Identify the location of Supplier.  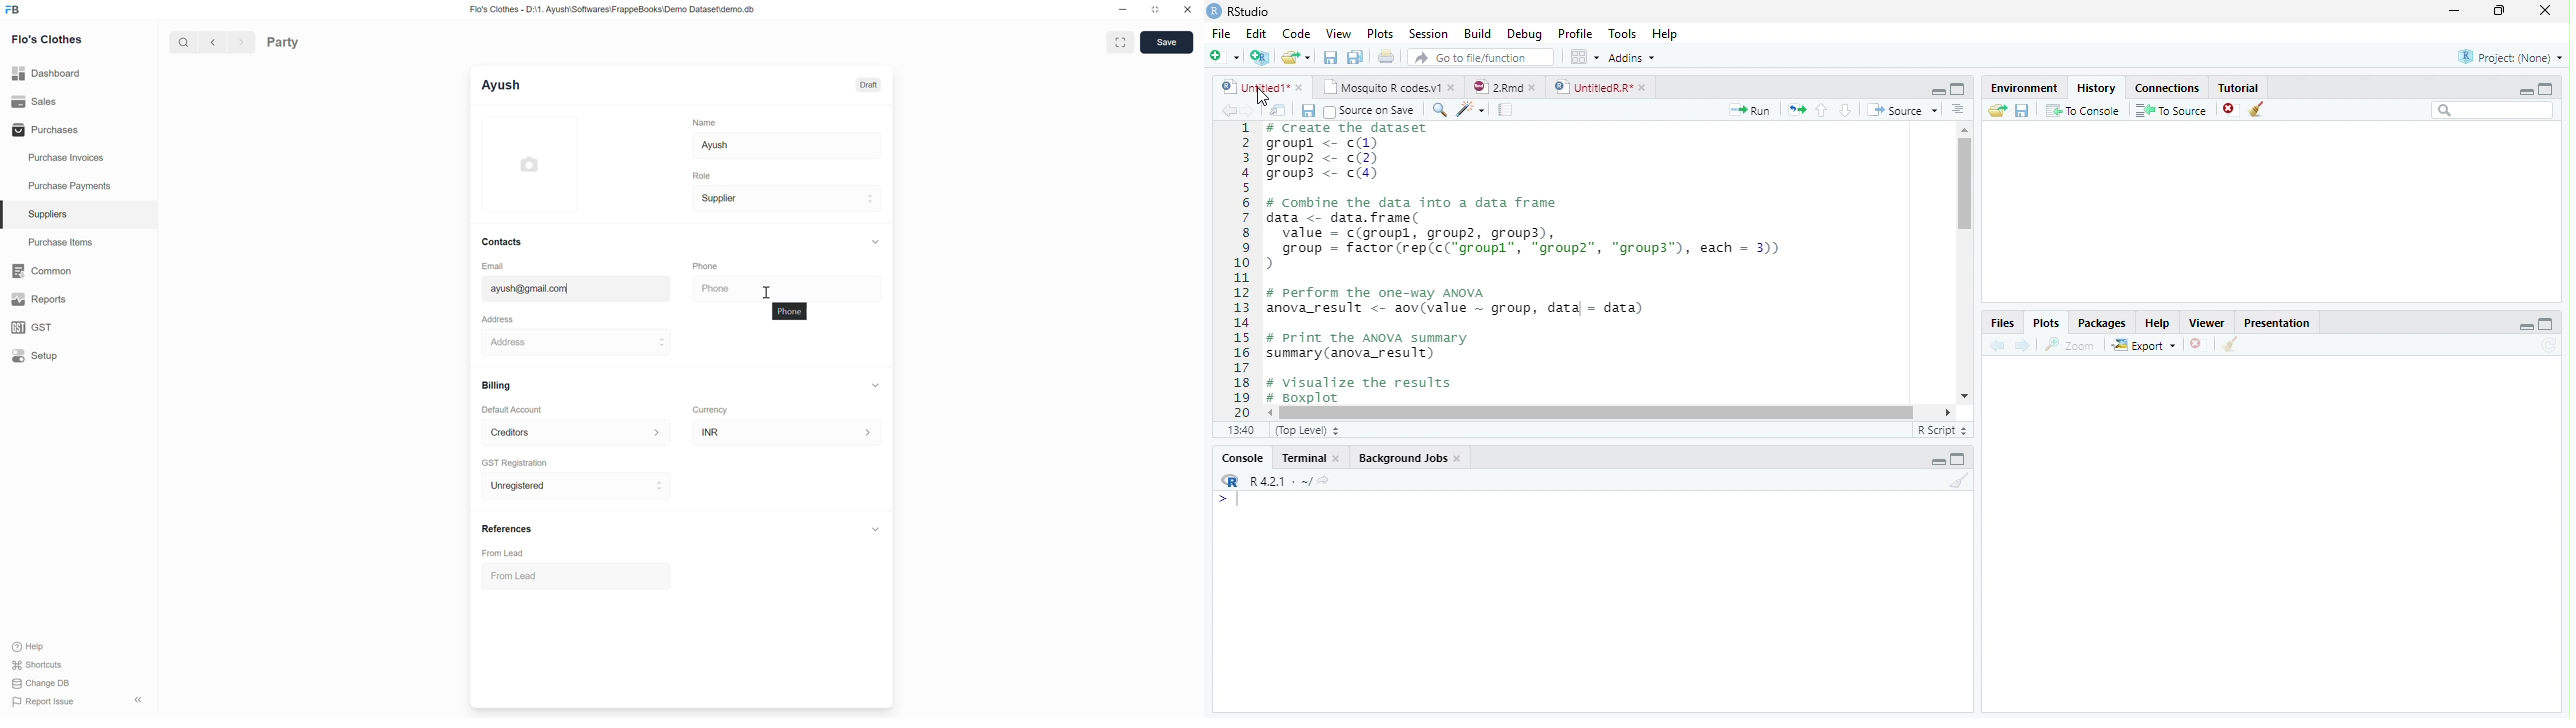
(787, 199).